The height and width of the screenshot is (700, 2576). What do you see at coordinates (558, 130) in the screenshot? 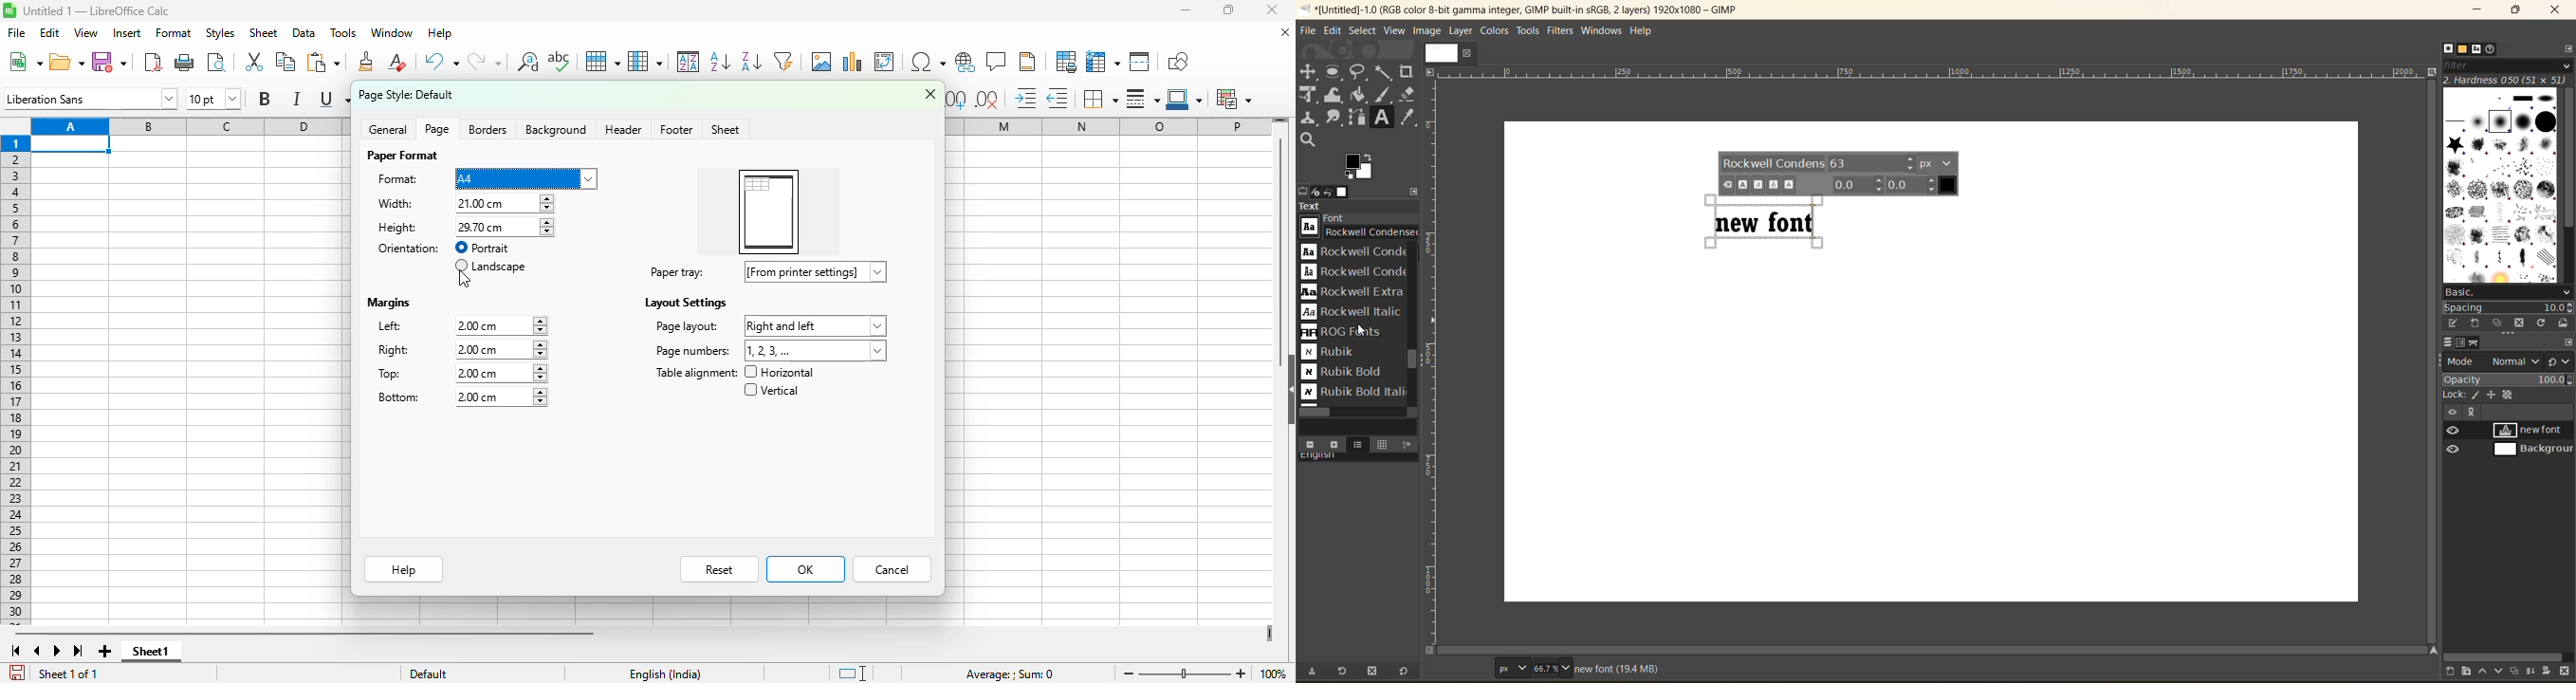
I see `background` at bounding box center [558, 130].